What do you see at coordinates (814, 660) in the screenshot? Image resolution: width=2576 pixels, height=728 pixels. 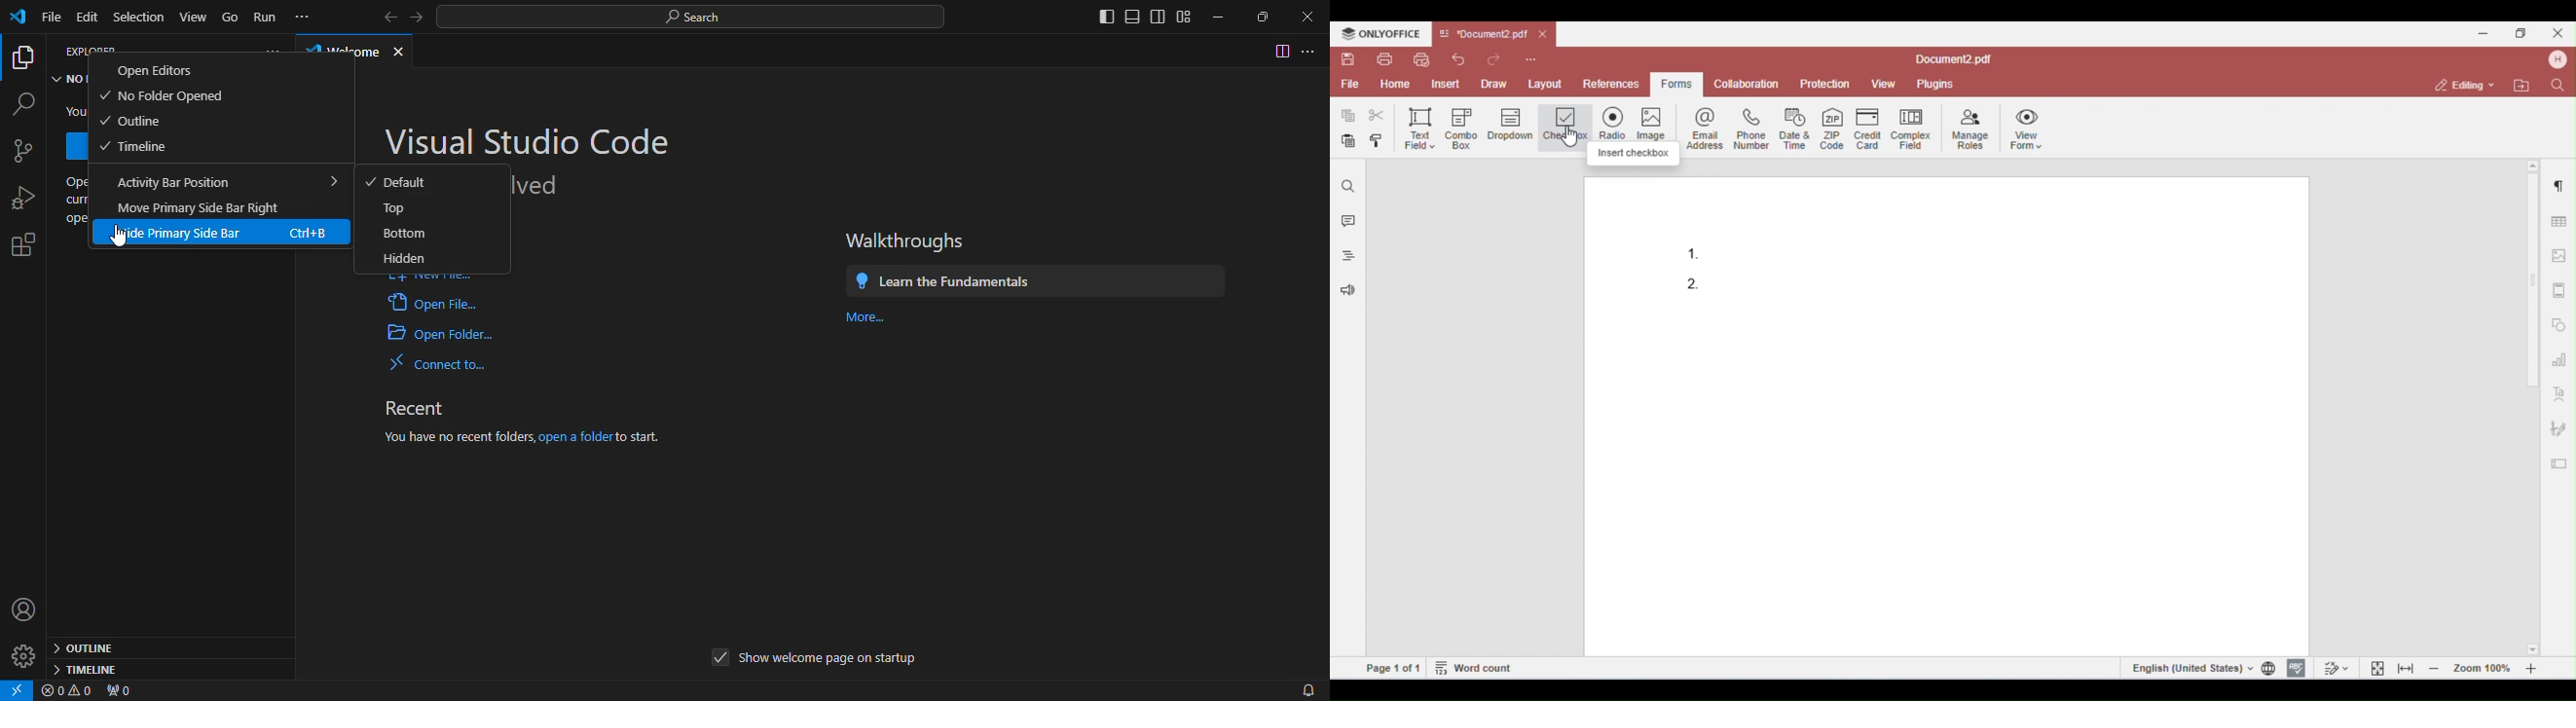 I see `show welcome page on startup` at bounding box center [814, 660].